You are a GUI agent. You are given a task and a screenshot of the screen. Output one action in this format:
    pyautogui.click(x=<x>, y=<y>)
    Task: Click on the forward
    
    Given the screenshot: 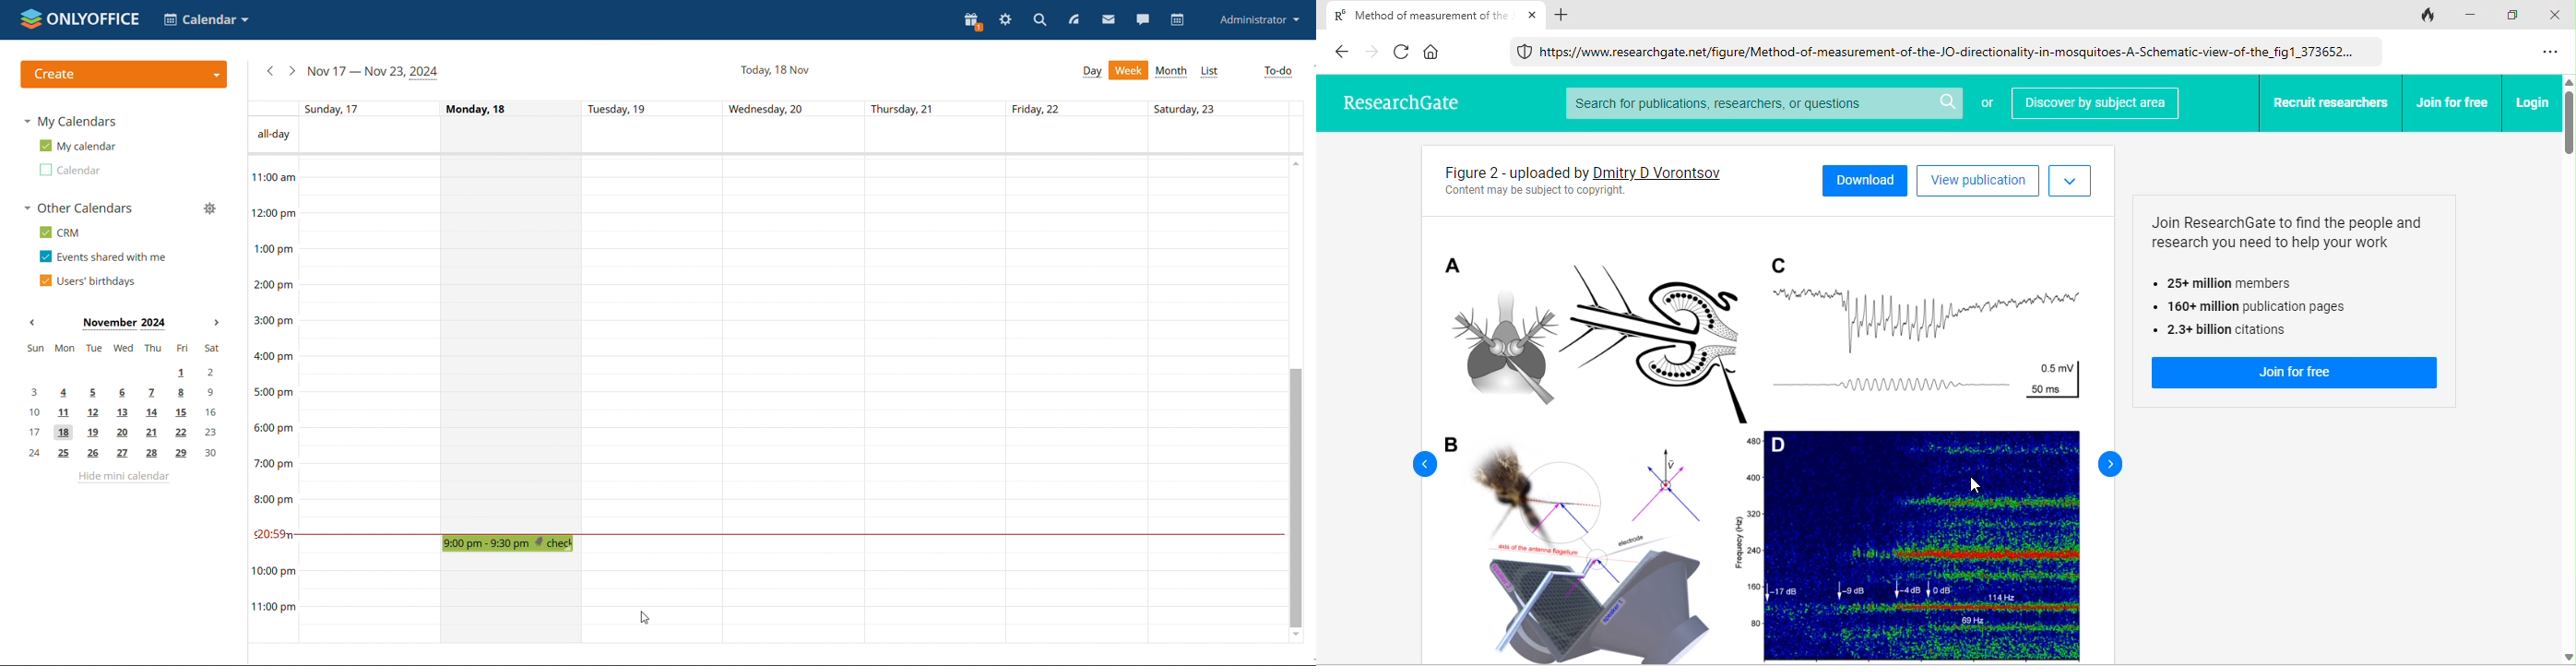 What is the action you would take?
    pyautogui.click(x=2107, y=463)
    